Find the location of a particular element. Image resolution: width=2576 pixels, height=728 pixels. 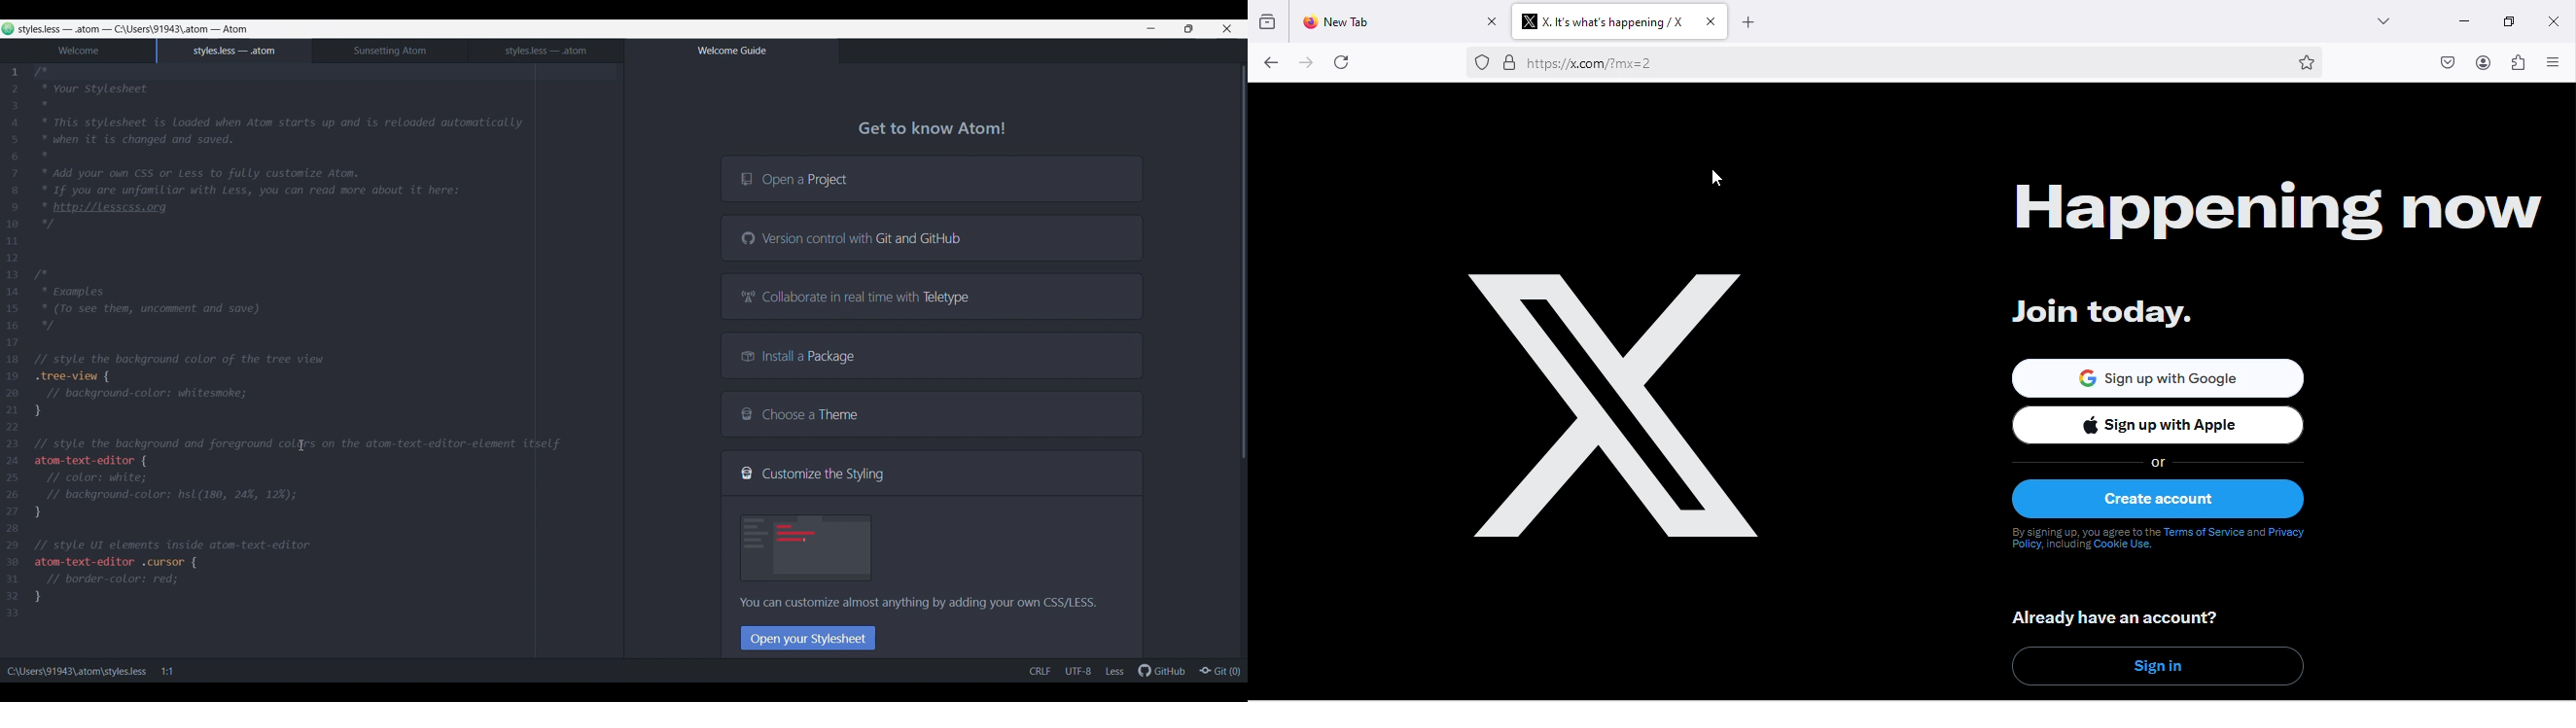

sign in is located at coordinates (2159, 666).